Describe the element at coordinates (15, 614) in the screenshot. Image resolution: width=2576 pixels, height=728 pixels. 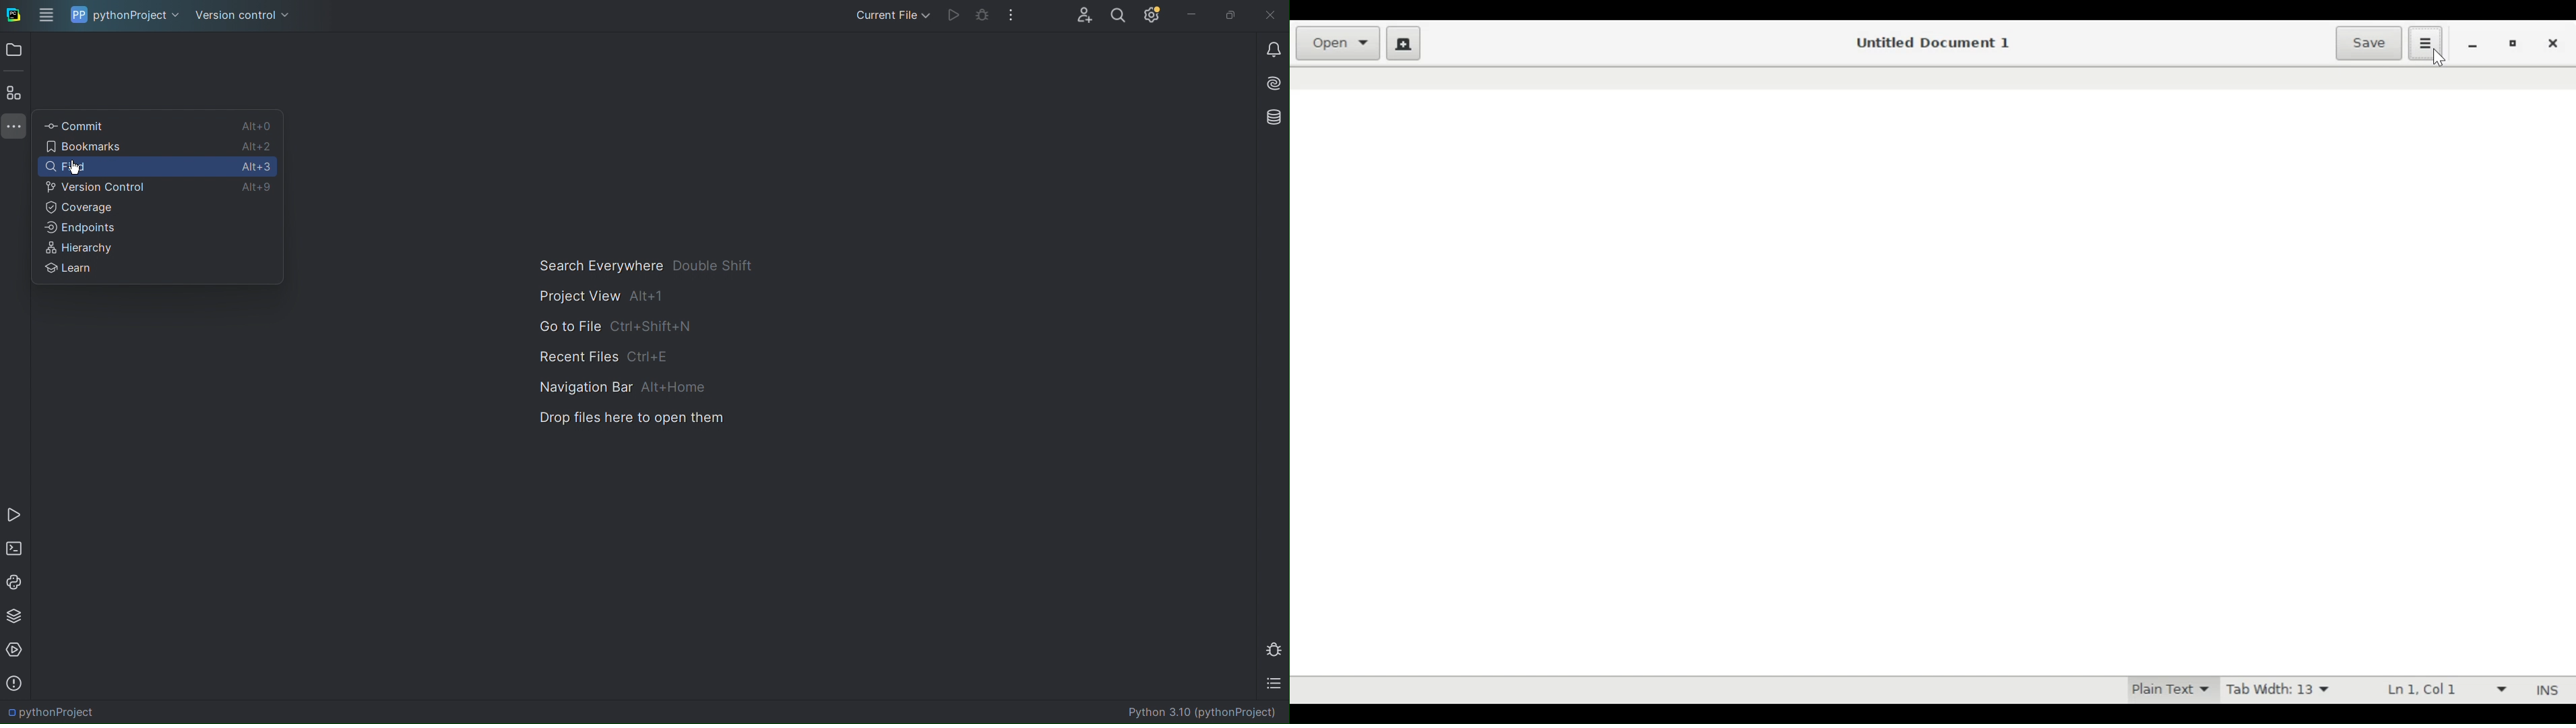
I see `Python Packages` at that location.